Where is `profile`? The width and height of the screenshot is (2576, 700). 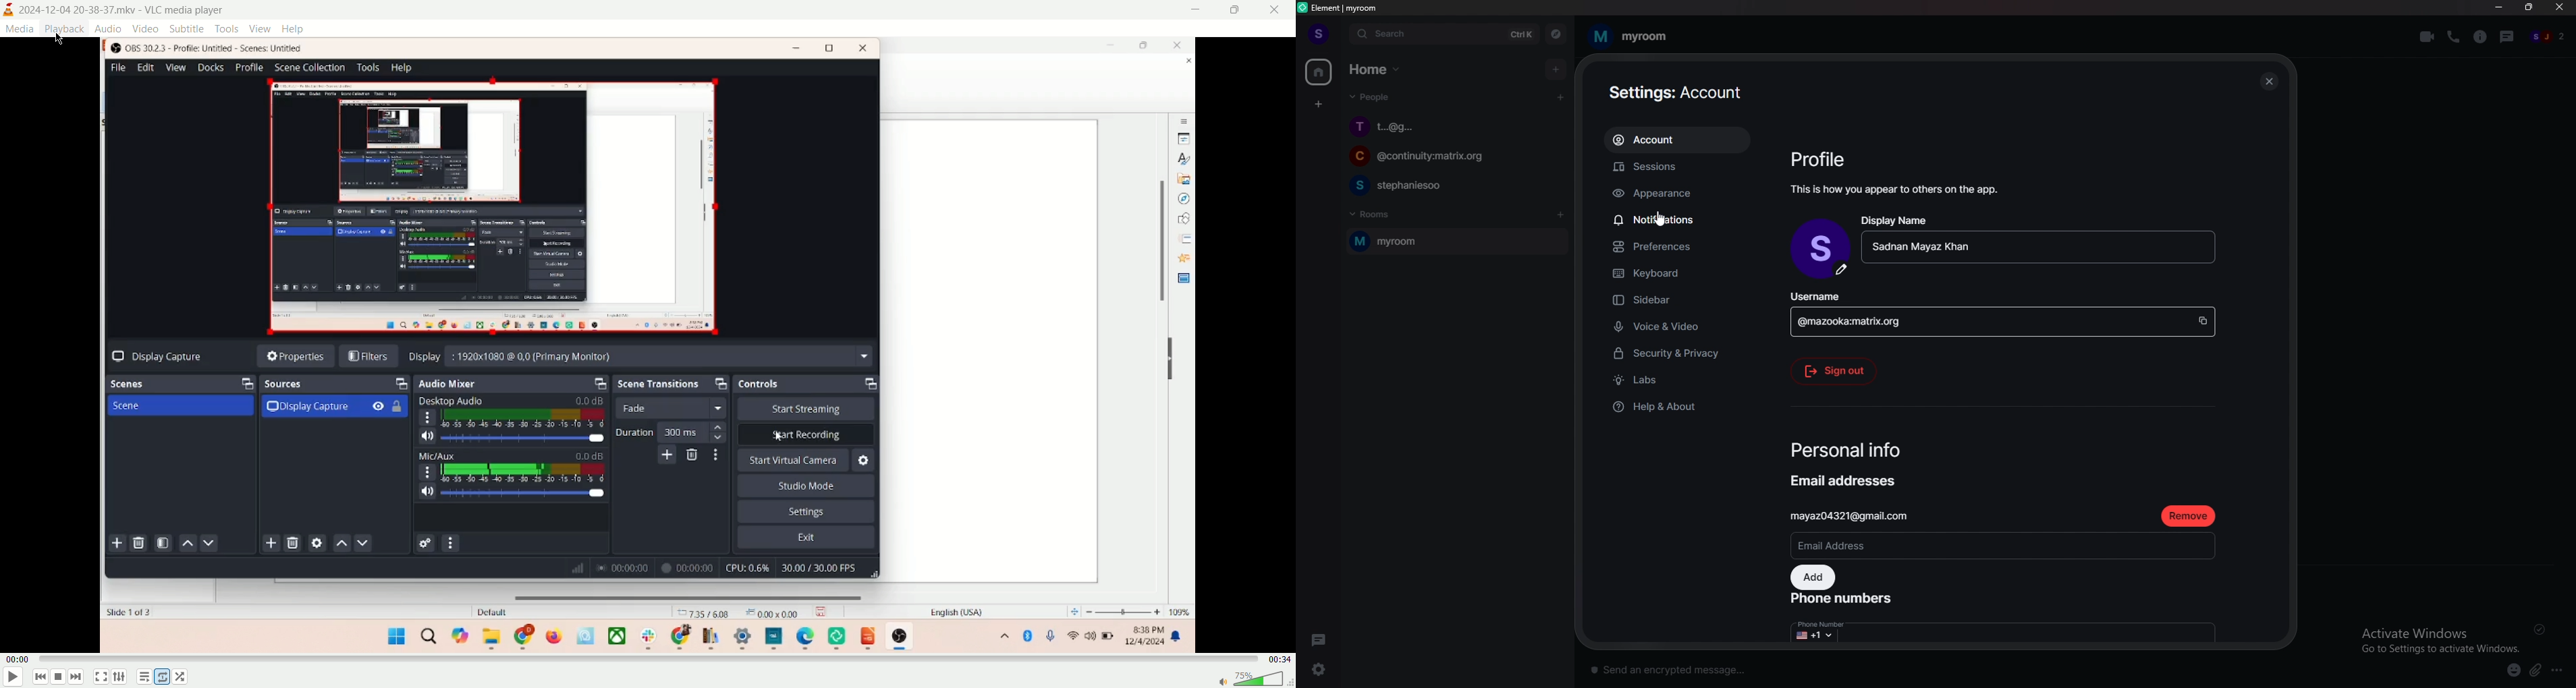 profile is located at coordinates (1820, 159).